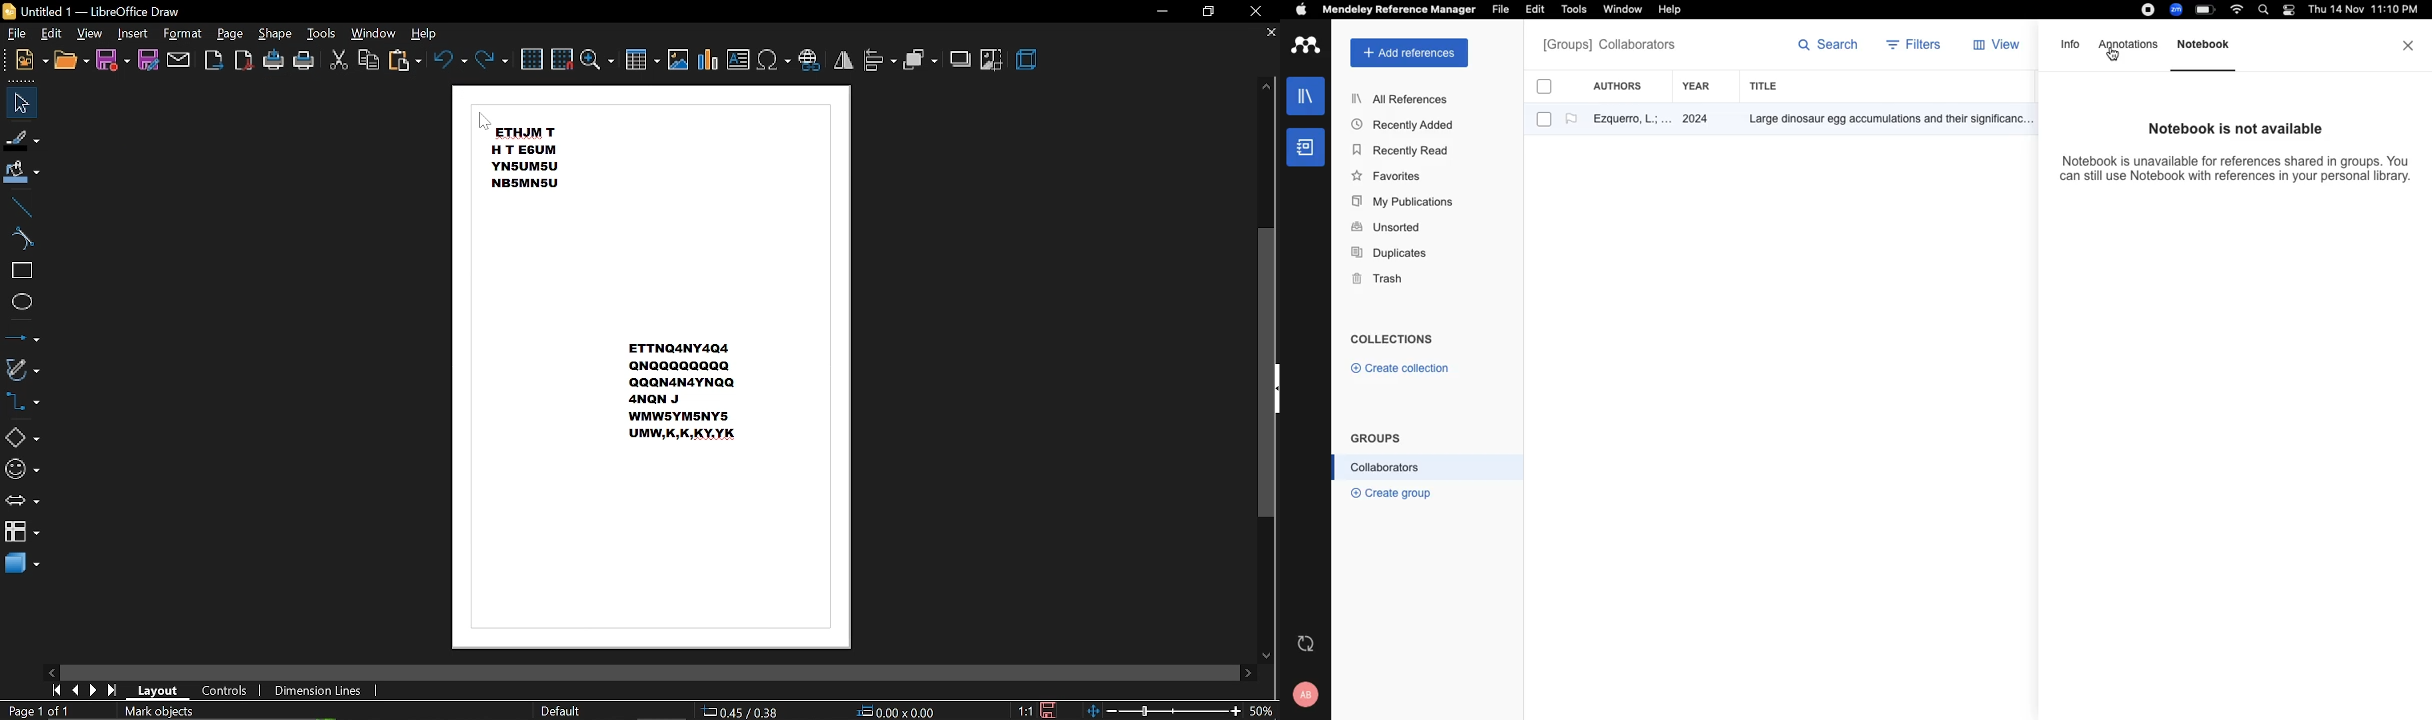 The width and height of the screenshot is (2436, 728). Describe the element at coordinates (21, 533) in the screenshot. I see `flowchart` at that location.